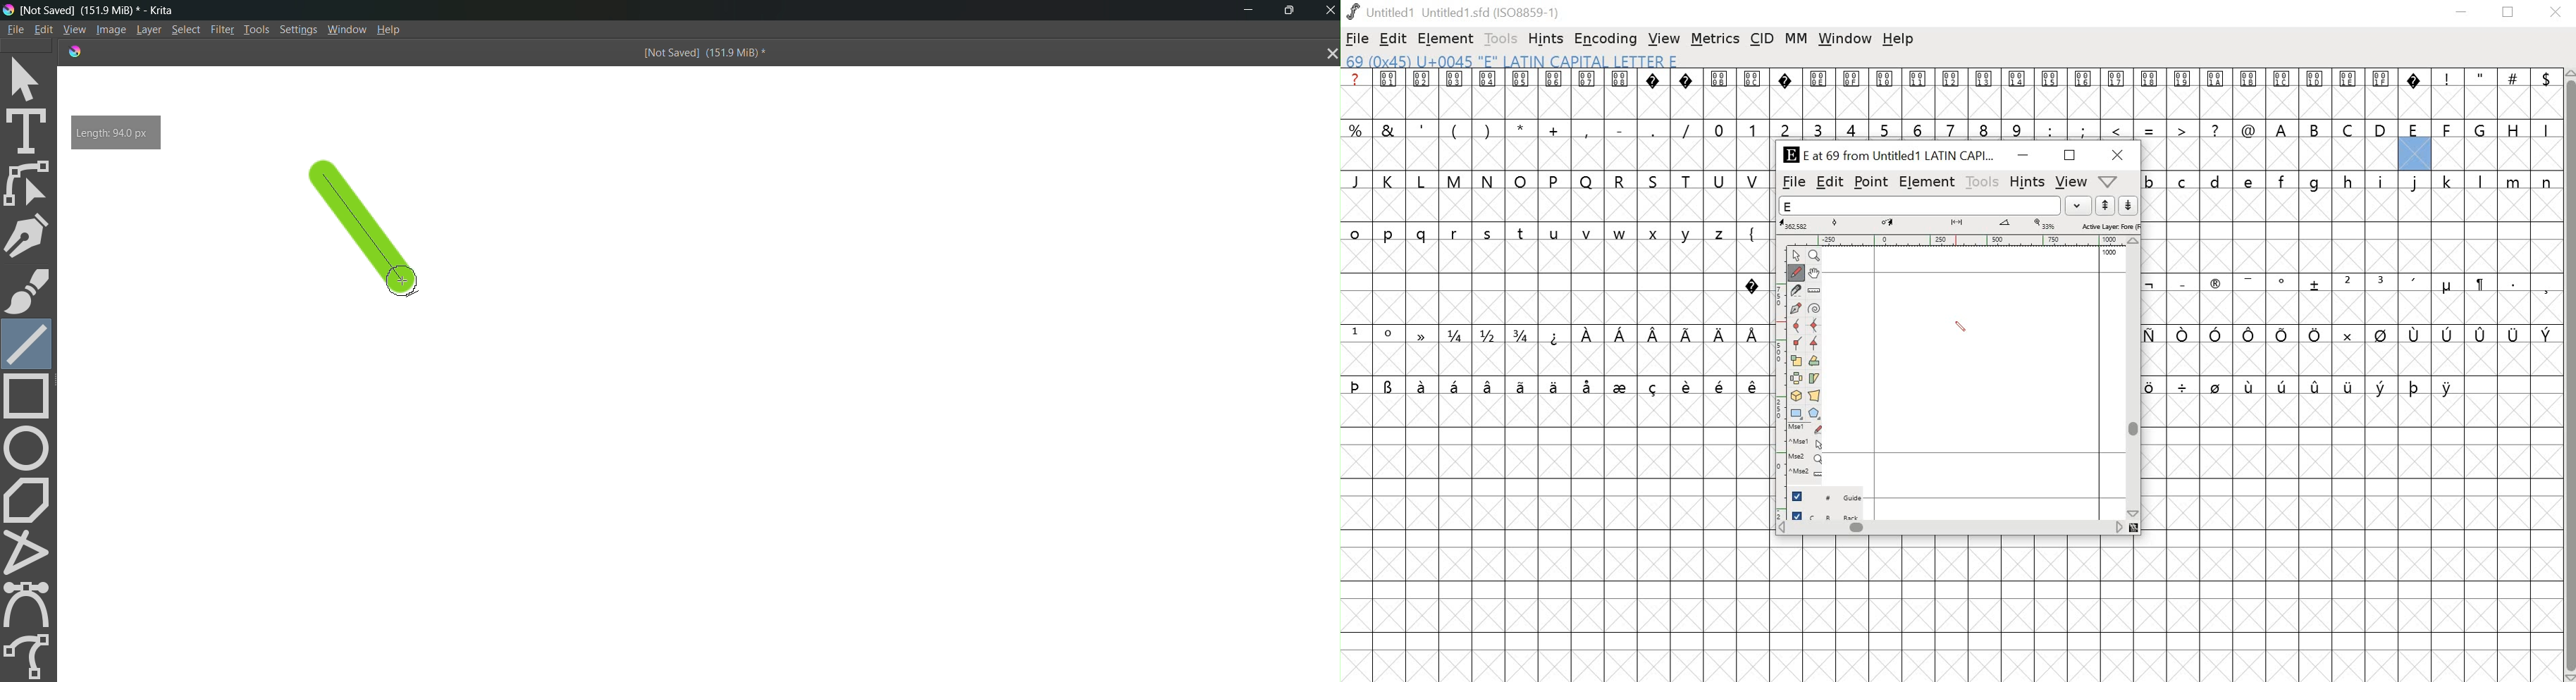 The image size is (2576, 700). What do you see at coordinates (2354, 358) in the screenshot?
I see `empty cells` at bounding box center [2354, 358].